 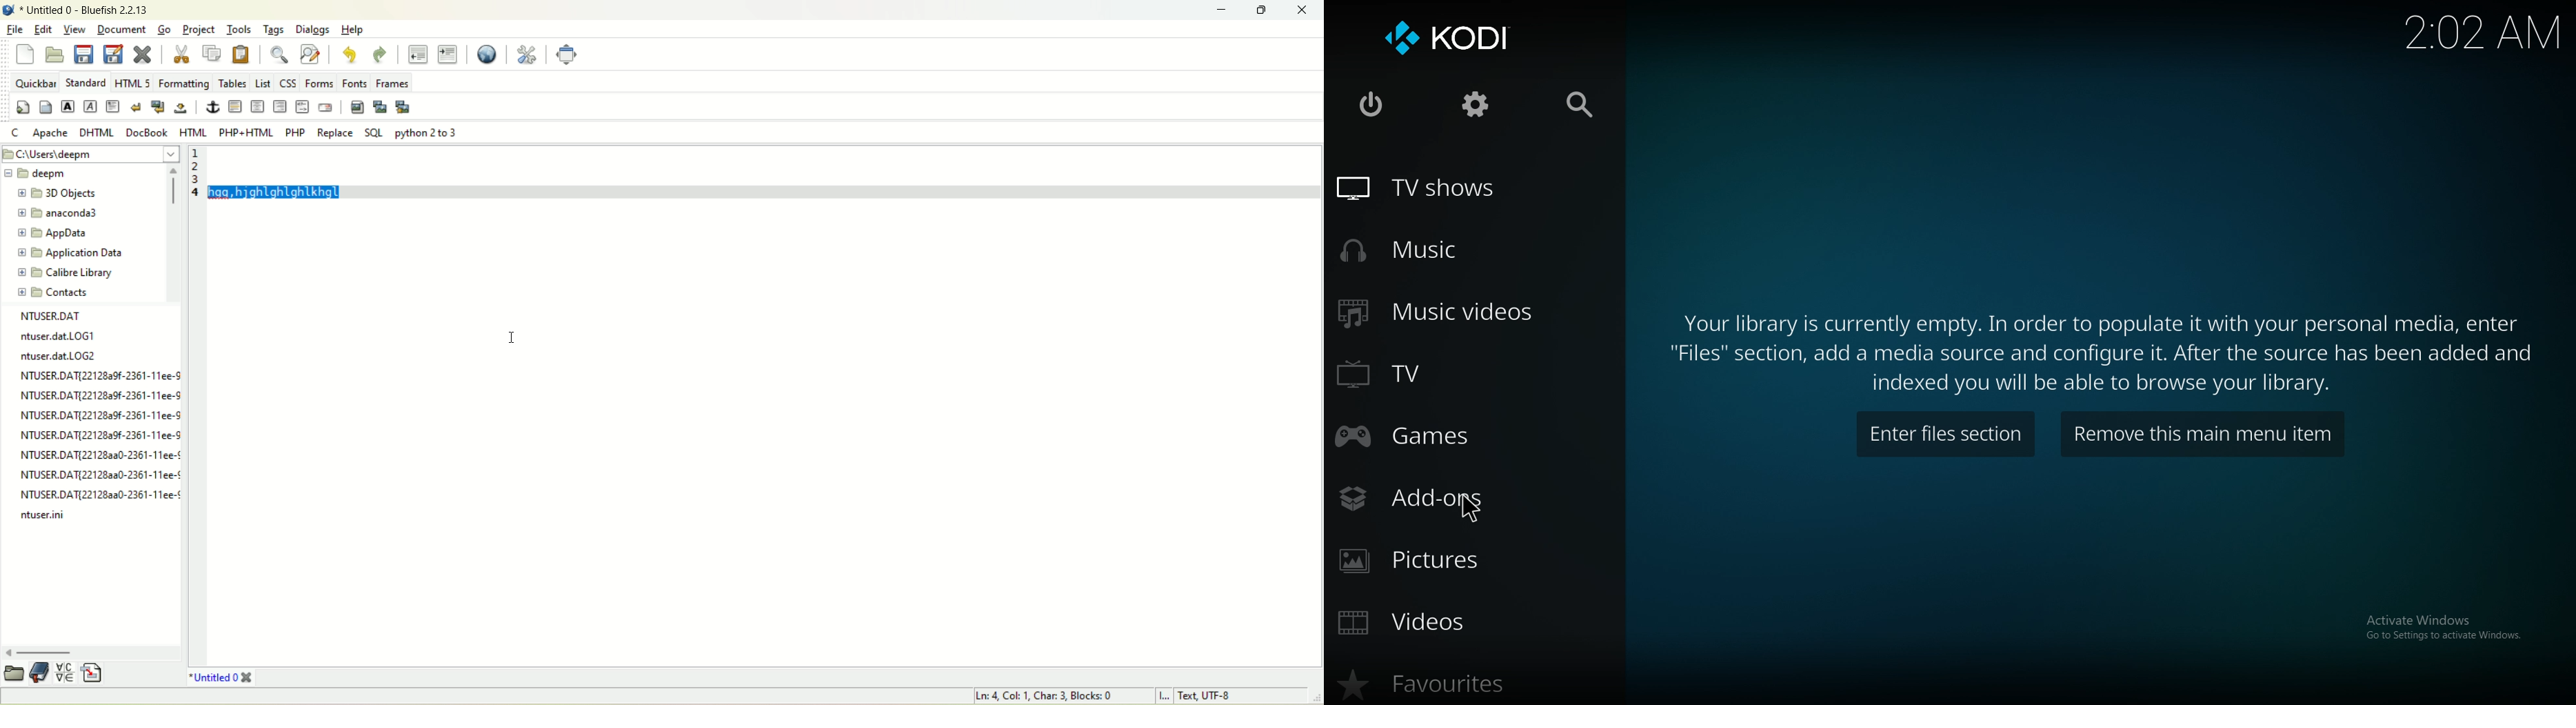 What do you see at coordinates (1473, 38) in the screenshot?
I see `kodi` at bounding box center [1473, 38].